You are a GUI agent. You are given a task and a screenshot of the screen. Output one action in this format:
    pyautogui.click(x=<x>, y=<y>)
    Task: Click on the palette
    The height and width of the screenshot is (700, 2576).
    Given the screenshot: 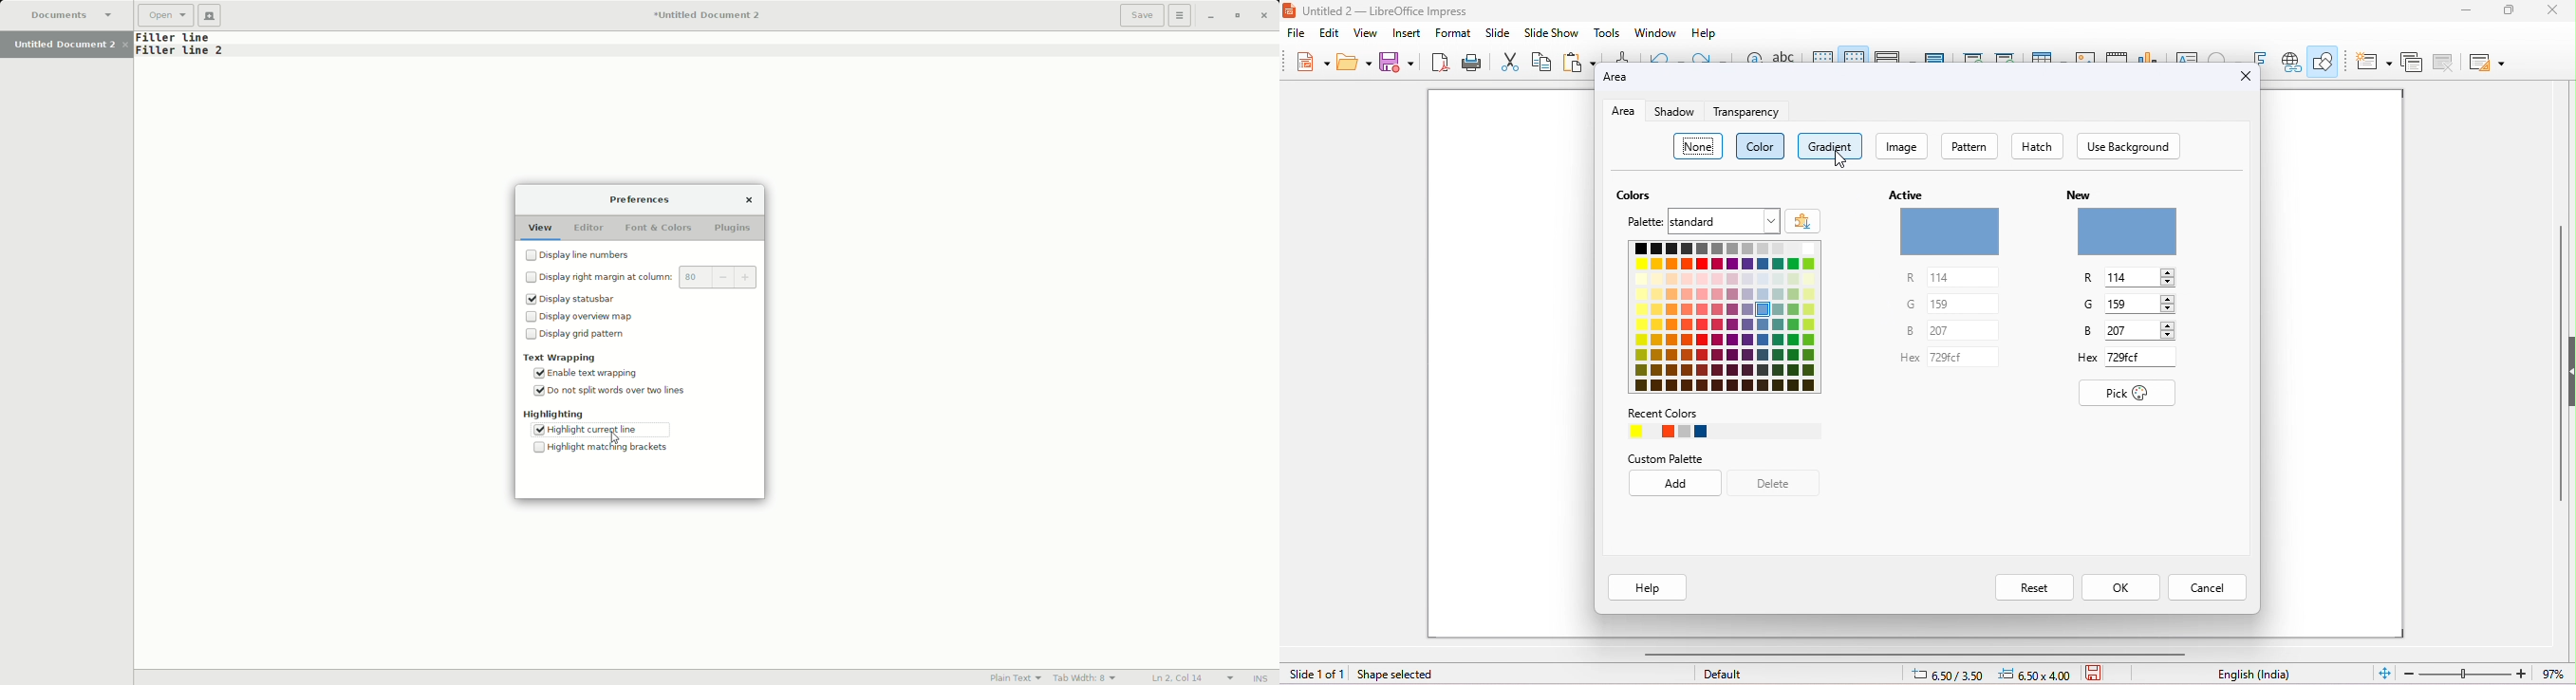 What is the action you would take?
    pyautogui.click(x=1640, y=222)
    